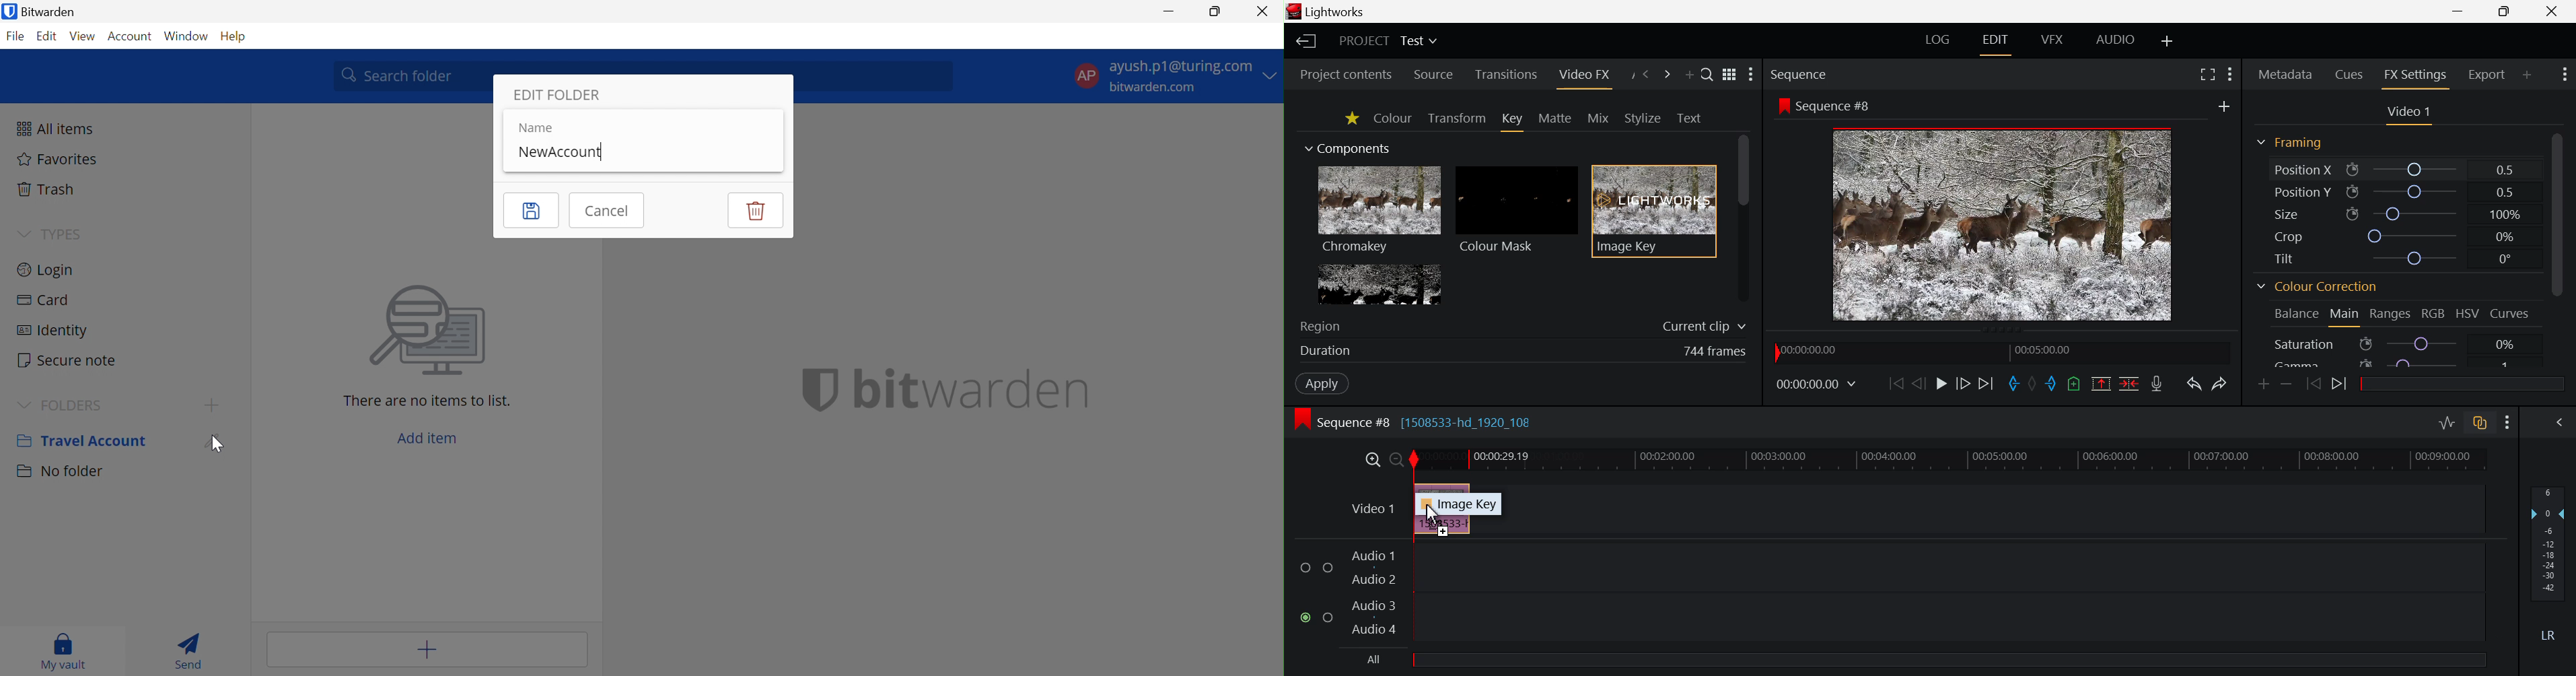  I want to click on Apply, so click(1320, 384).